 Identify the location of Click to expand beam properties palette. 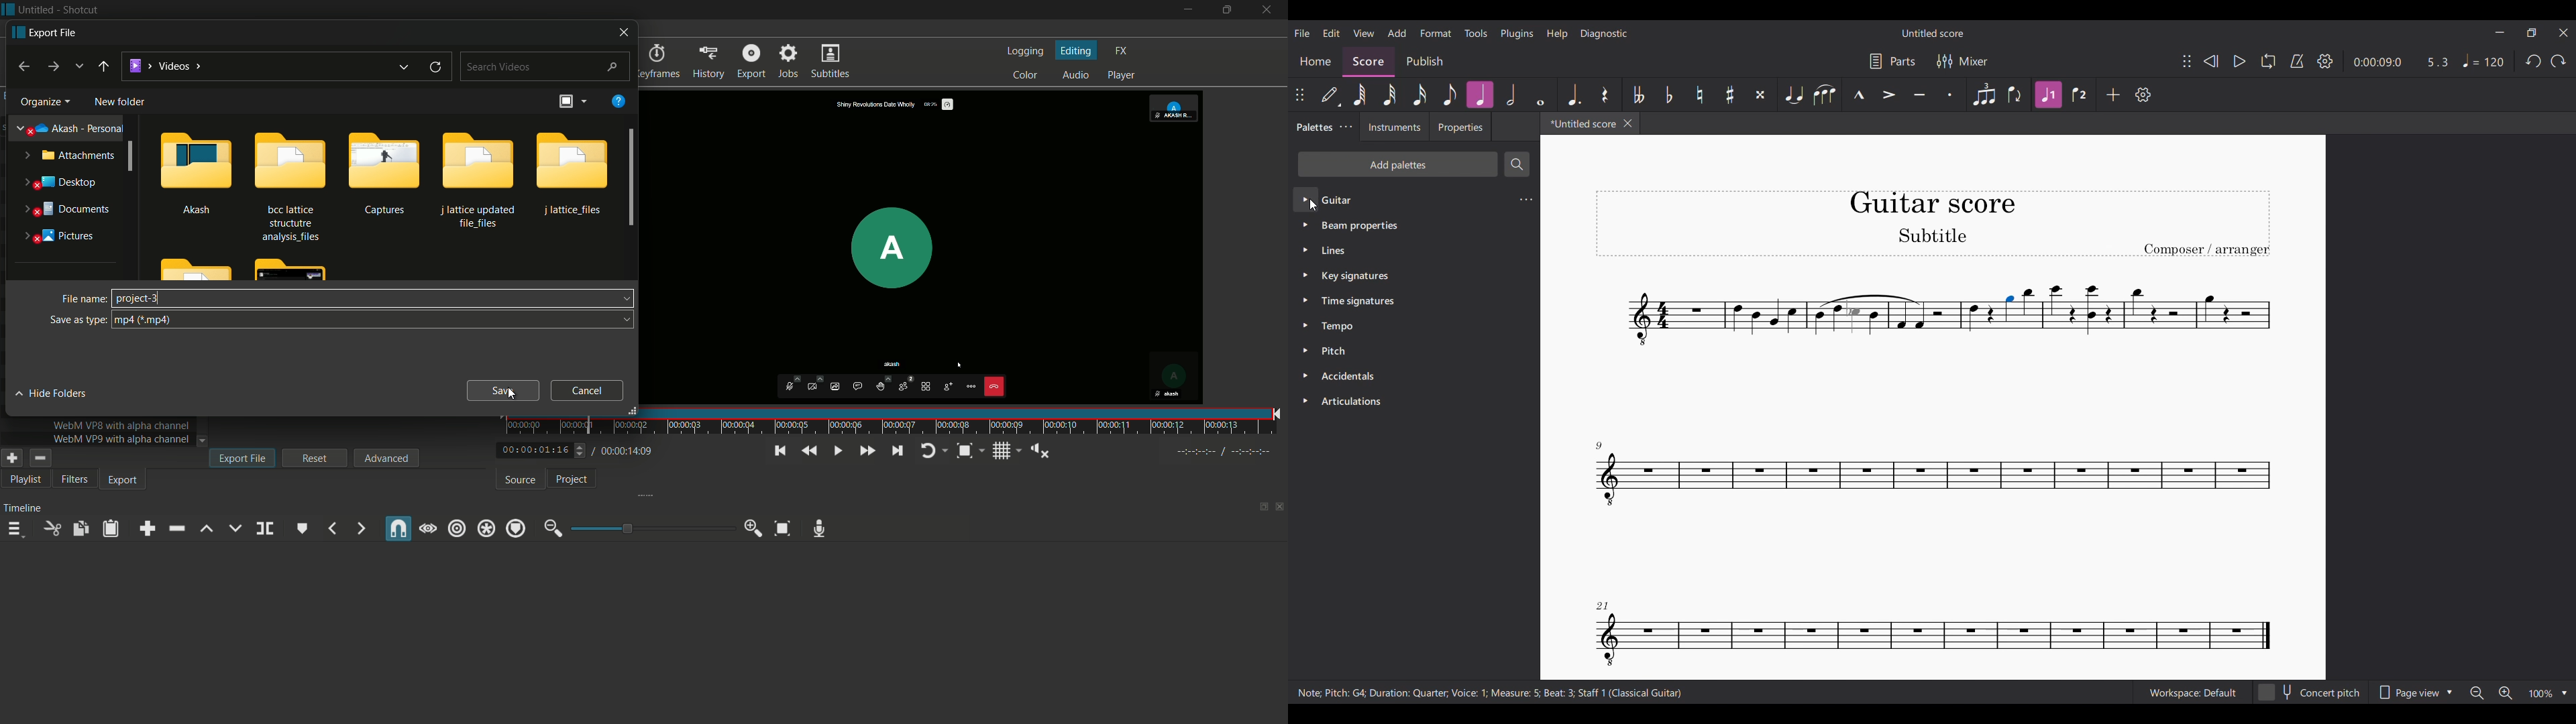
(1305, 225).